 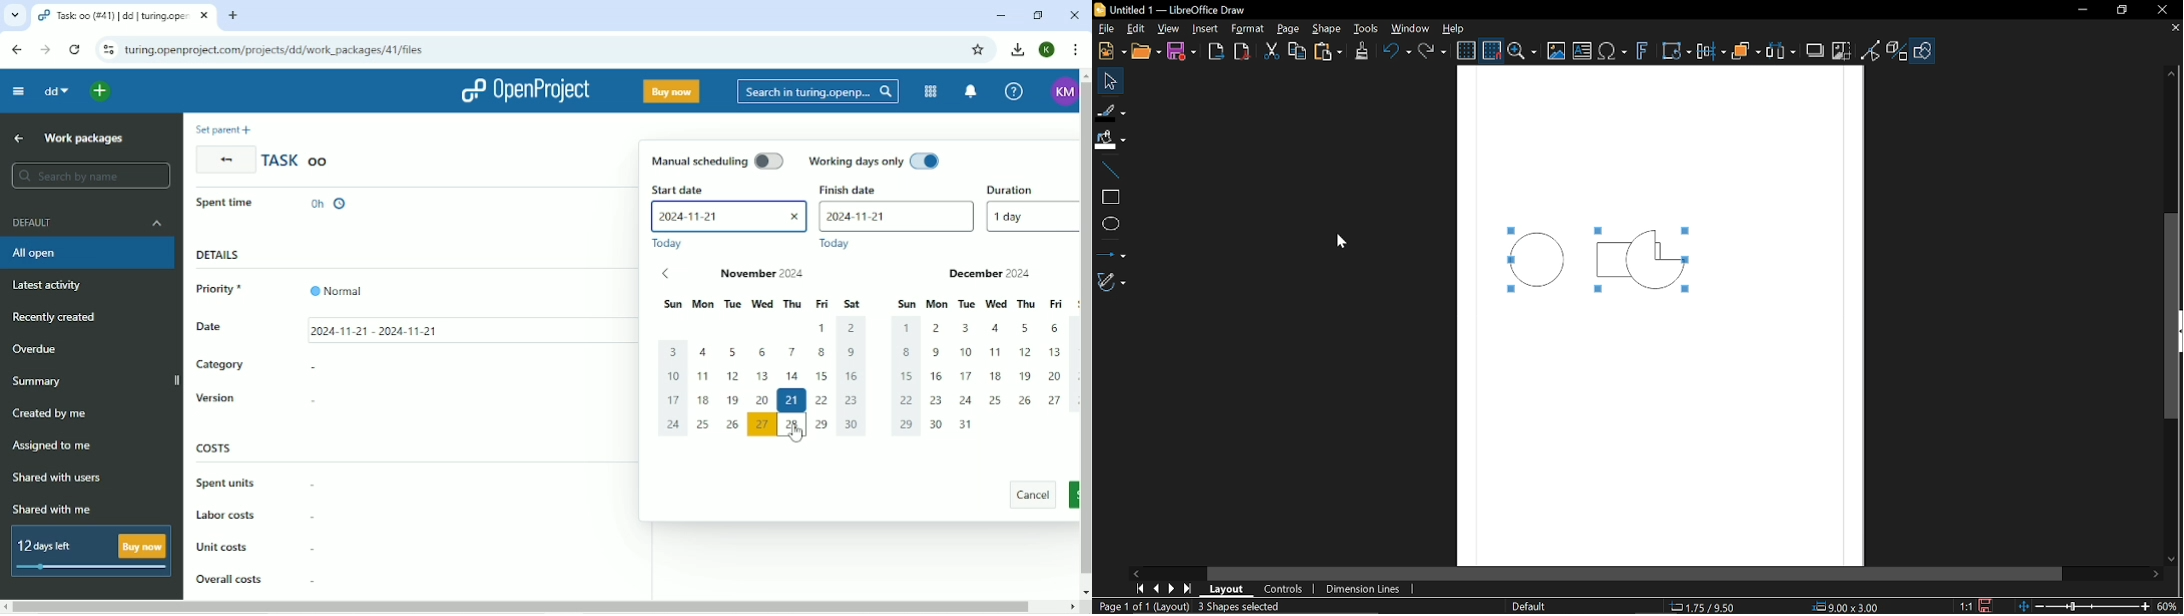 I want to click on Export as pdf, so click(x=1241, y=52).